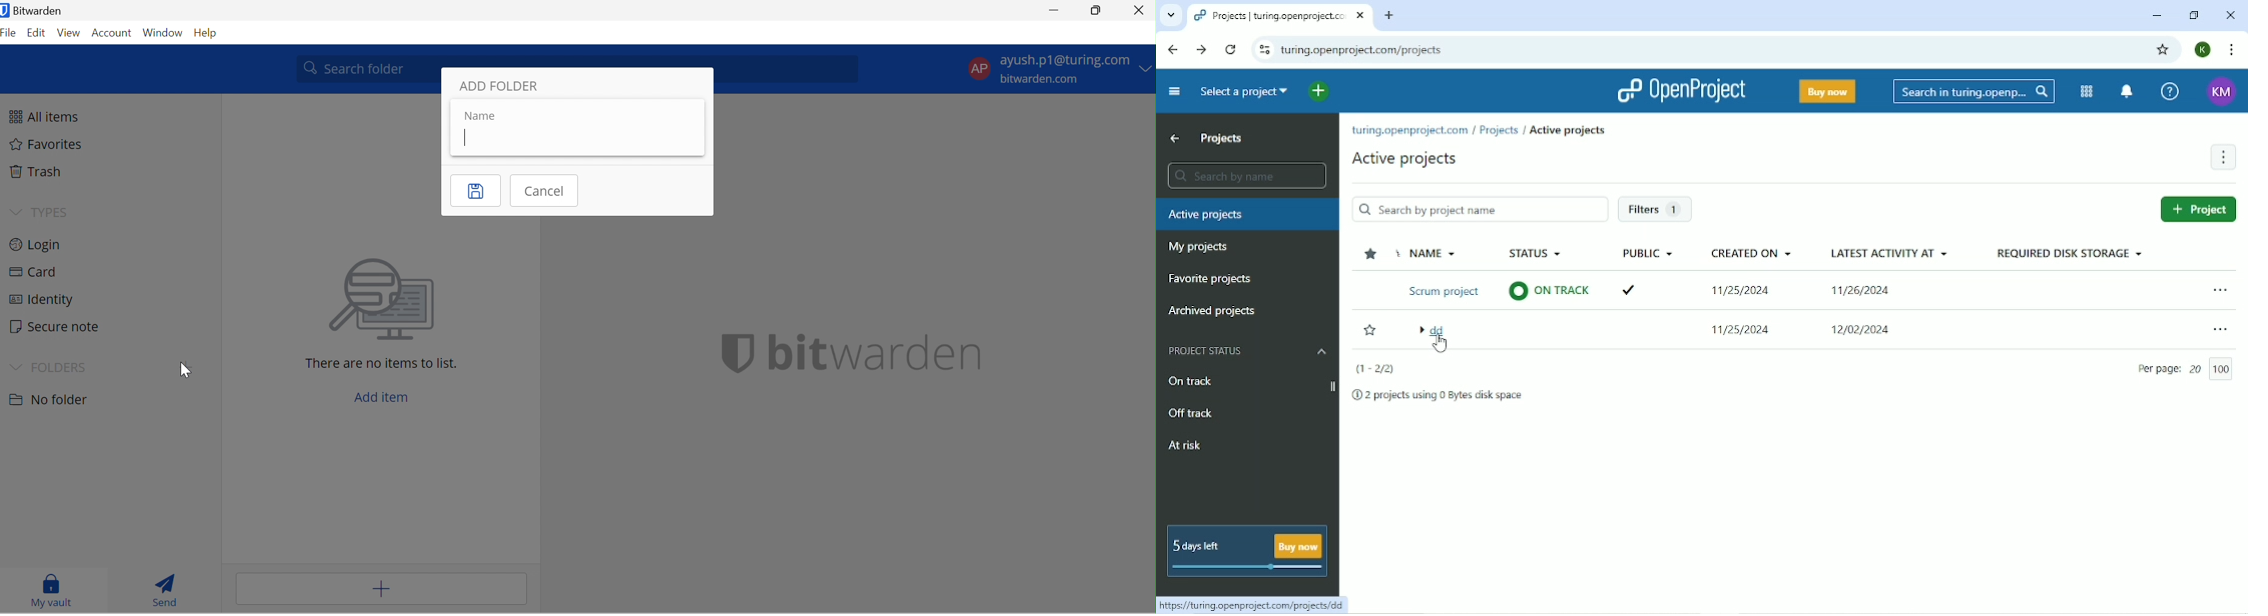 The width and height of the screenshot is (2268, 616). Describe the element at coordinates (164, 587) in the screenshot. I see `Send` at that location.